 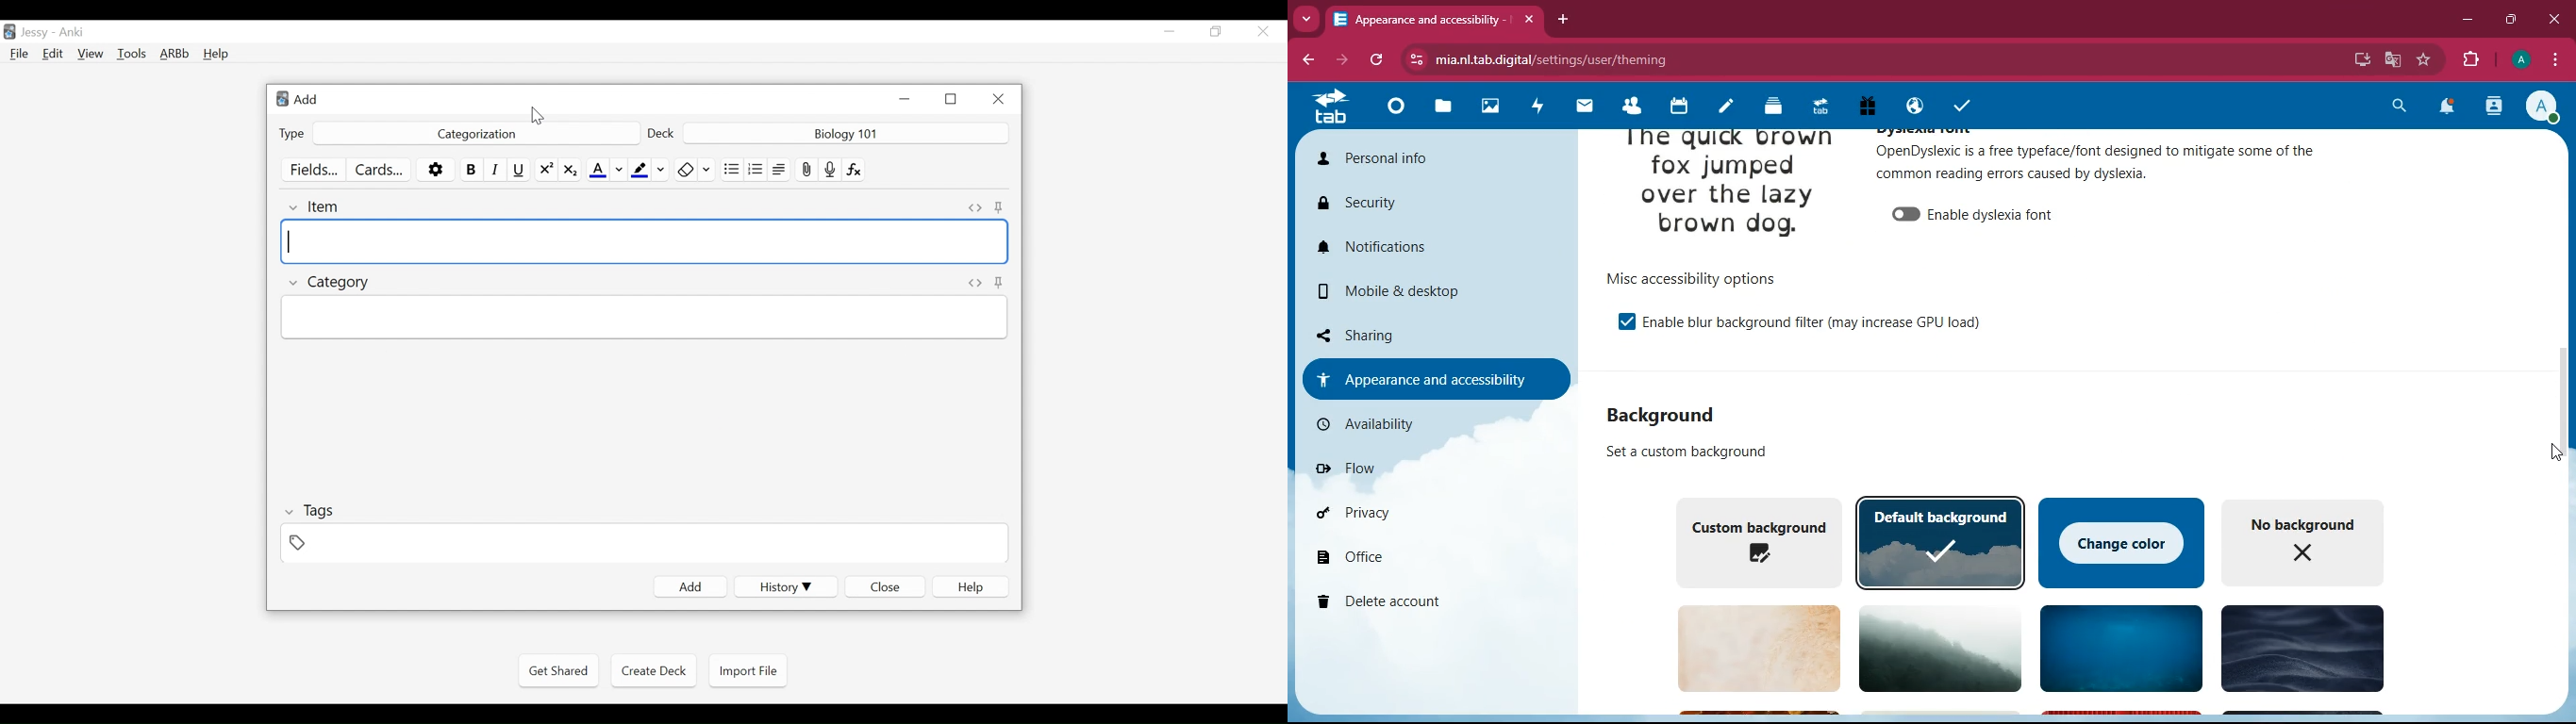 What do you see at coordinates (313, 169) in the screenshot?
I see `Customize Field` at bounding box center [313, 169].